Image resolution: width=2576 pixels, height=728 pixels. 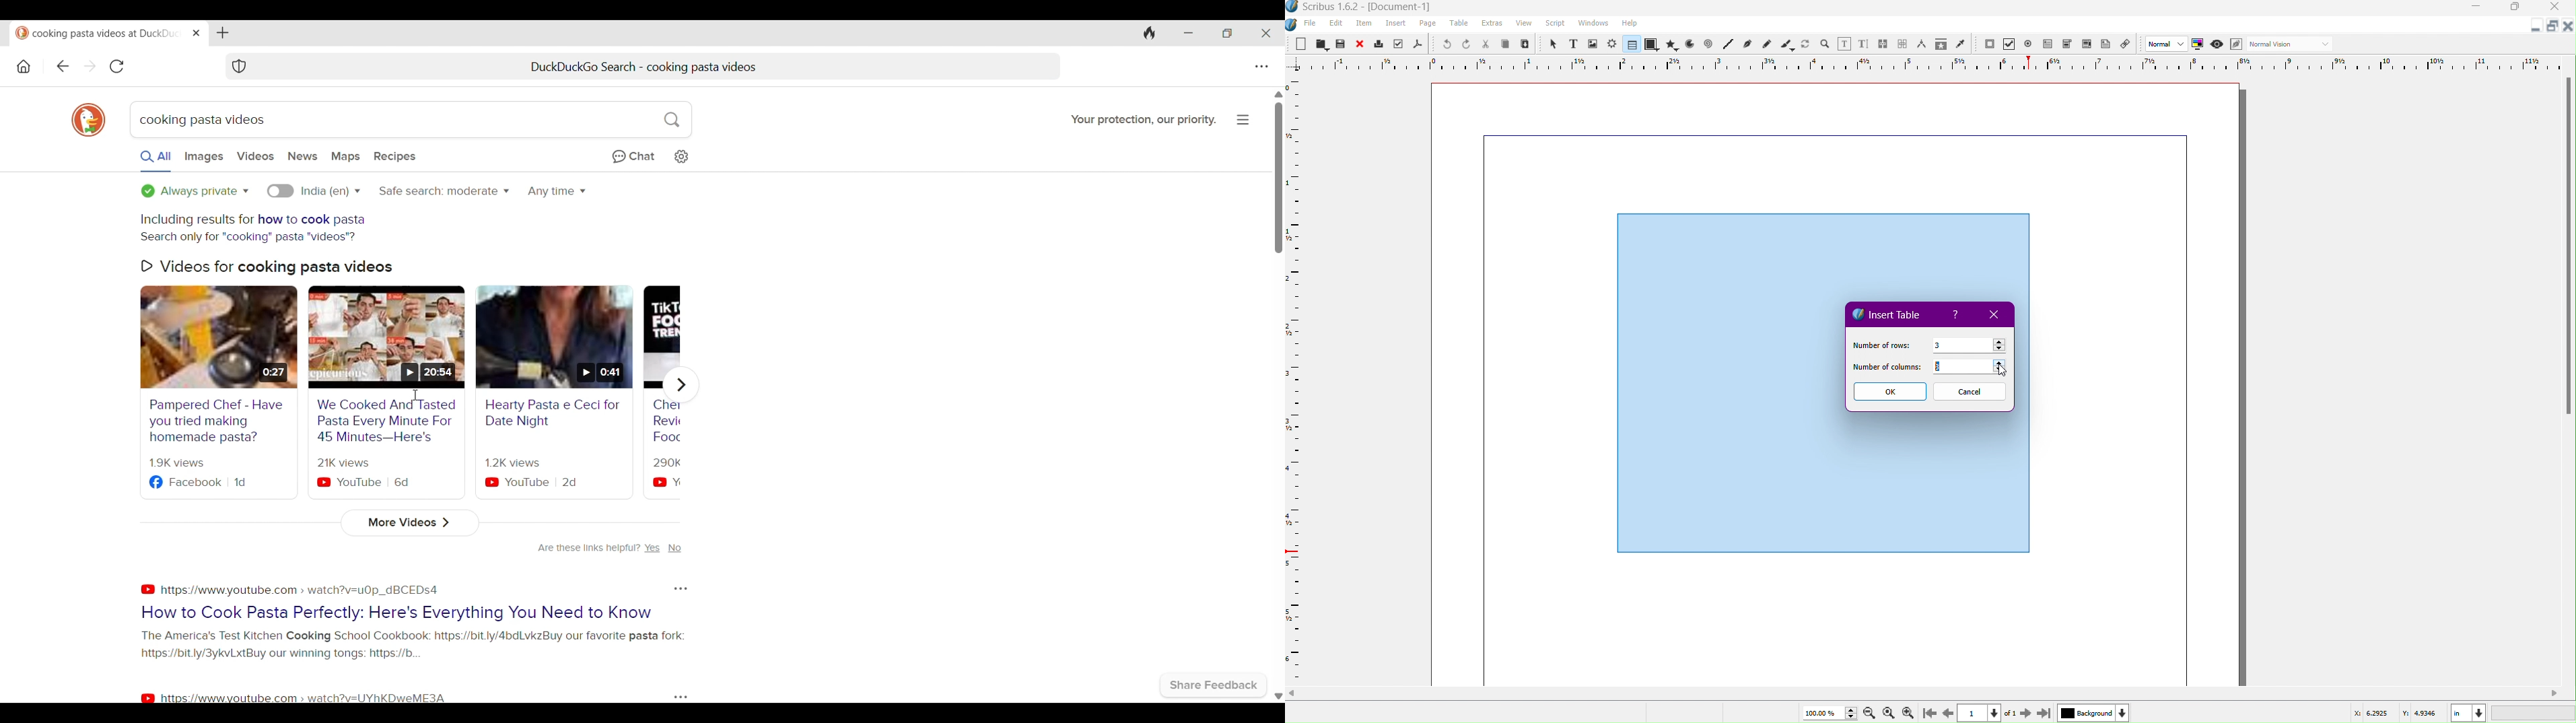 What do you see at coordinates (1767, 44) in the screenshot?
I see `Freehand Line` at bounding box center [1767, 44].